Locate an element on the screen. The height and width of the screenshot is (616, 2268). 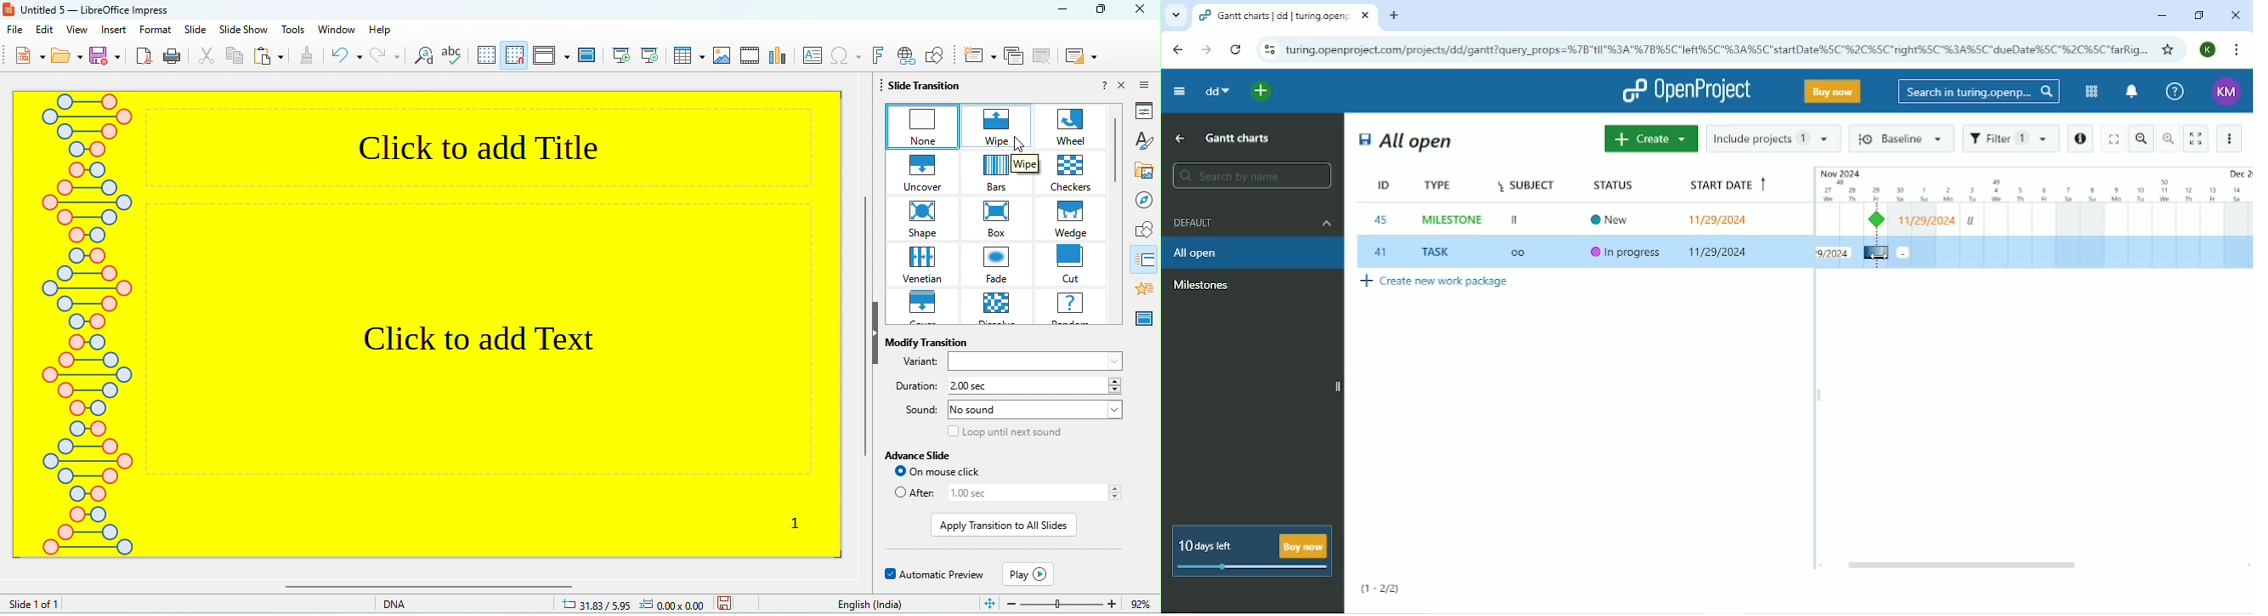
Default is located at coordinates (1250, 222).